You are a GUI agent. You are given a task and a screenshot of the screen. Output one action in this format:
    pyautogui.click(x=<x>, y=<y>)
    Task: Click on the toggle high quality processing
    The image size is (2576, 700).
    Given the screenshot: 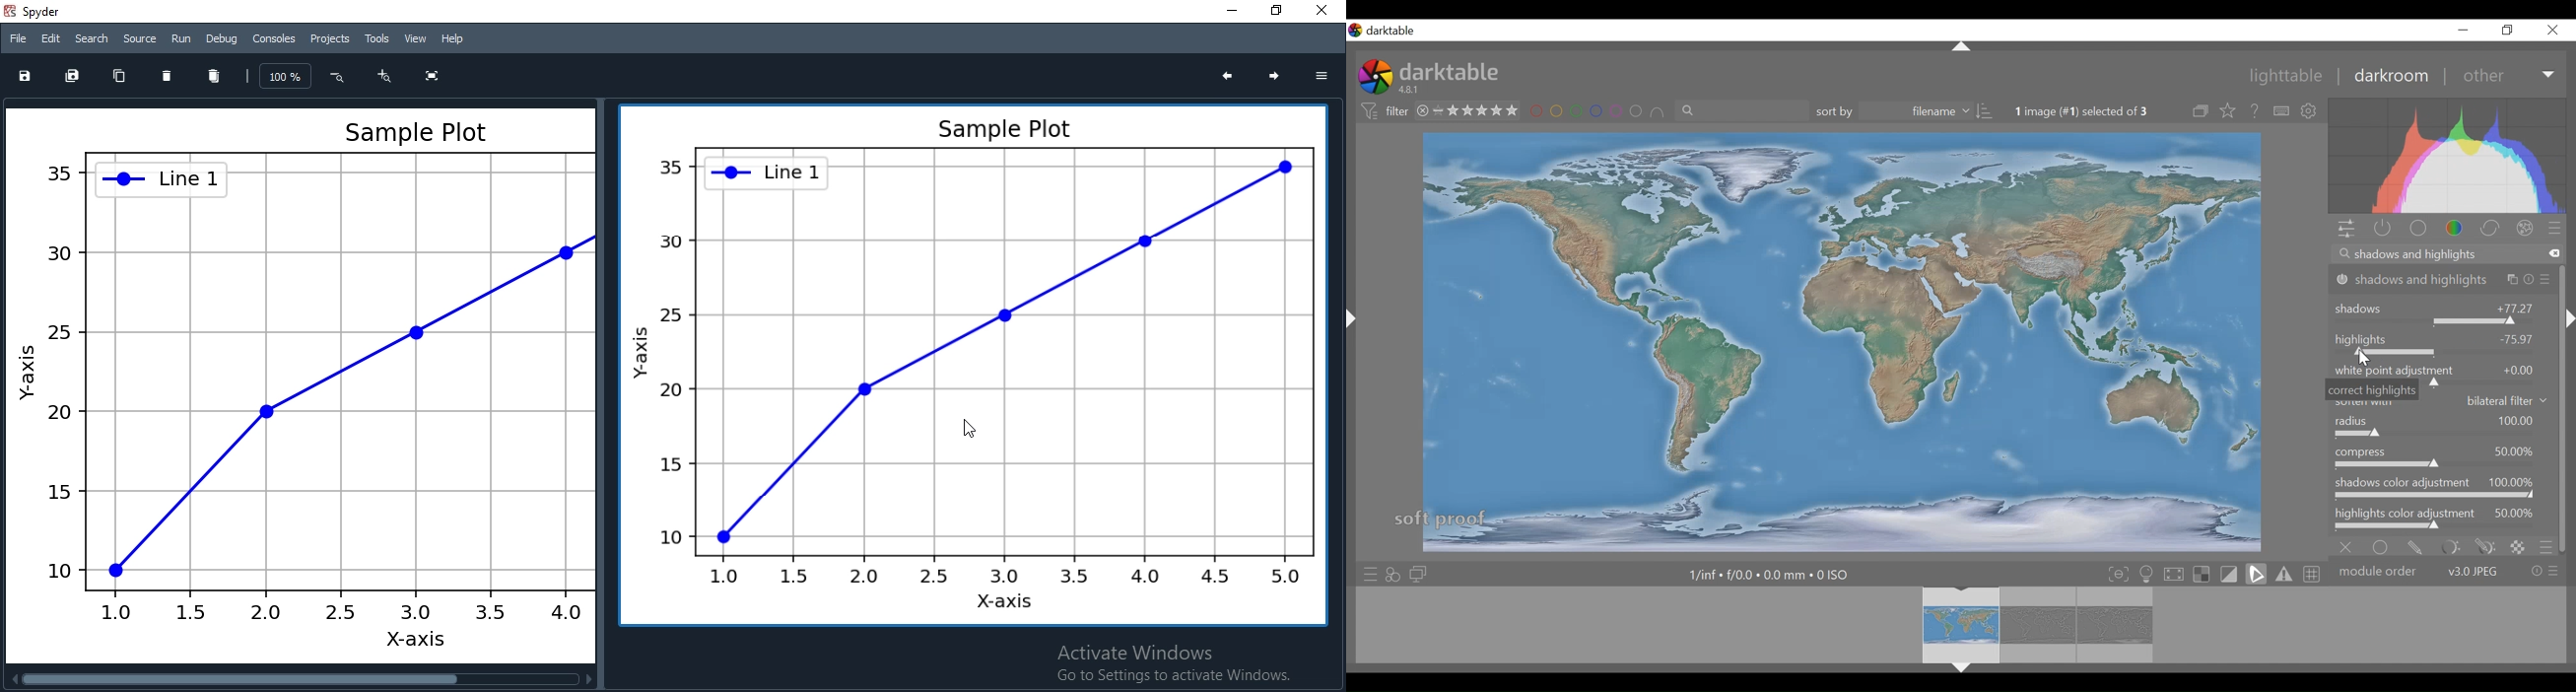 What is the action you would take?
    pyautogui.click(x=2174, y=575)
    